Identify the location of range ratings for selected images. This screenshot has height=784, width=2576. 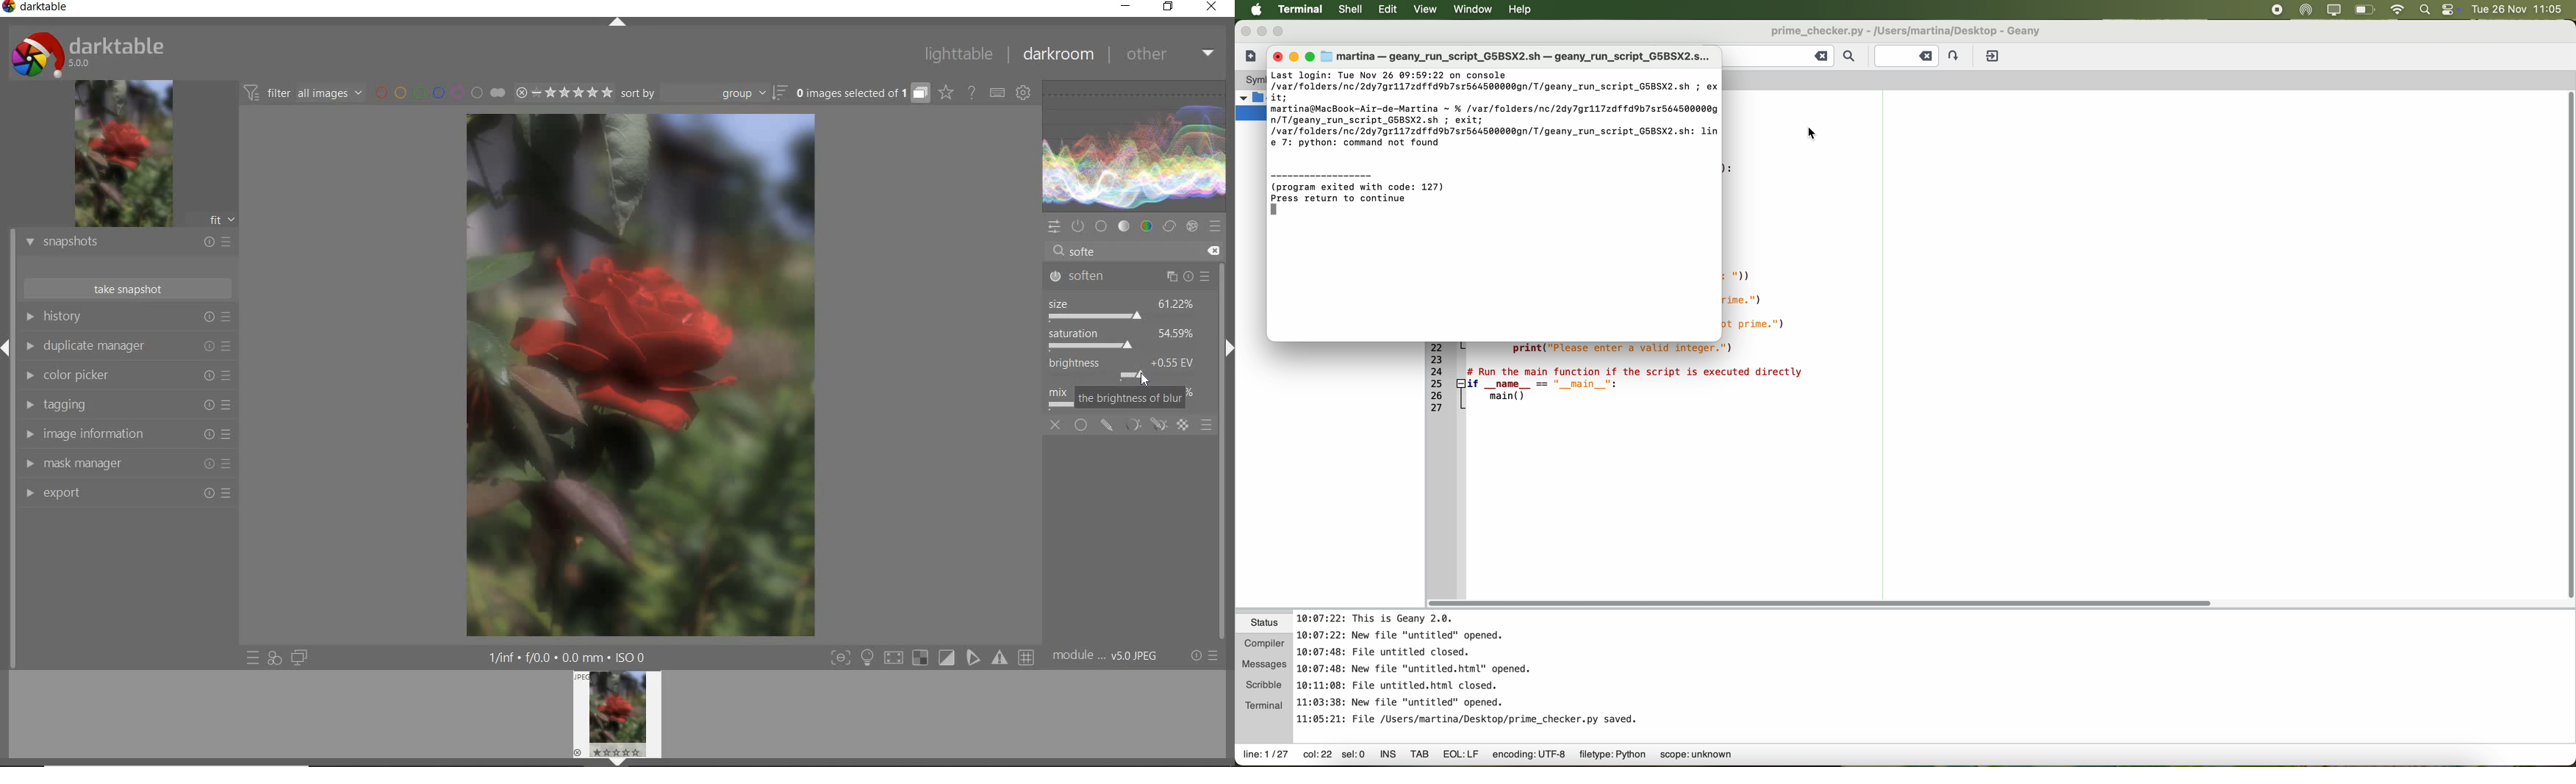
(564, 93).